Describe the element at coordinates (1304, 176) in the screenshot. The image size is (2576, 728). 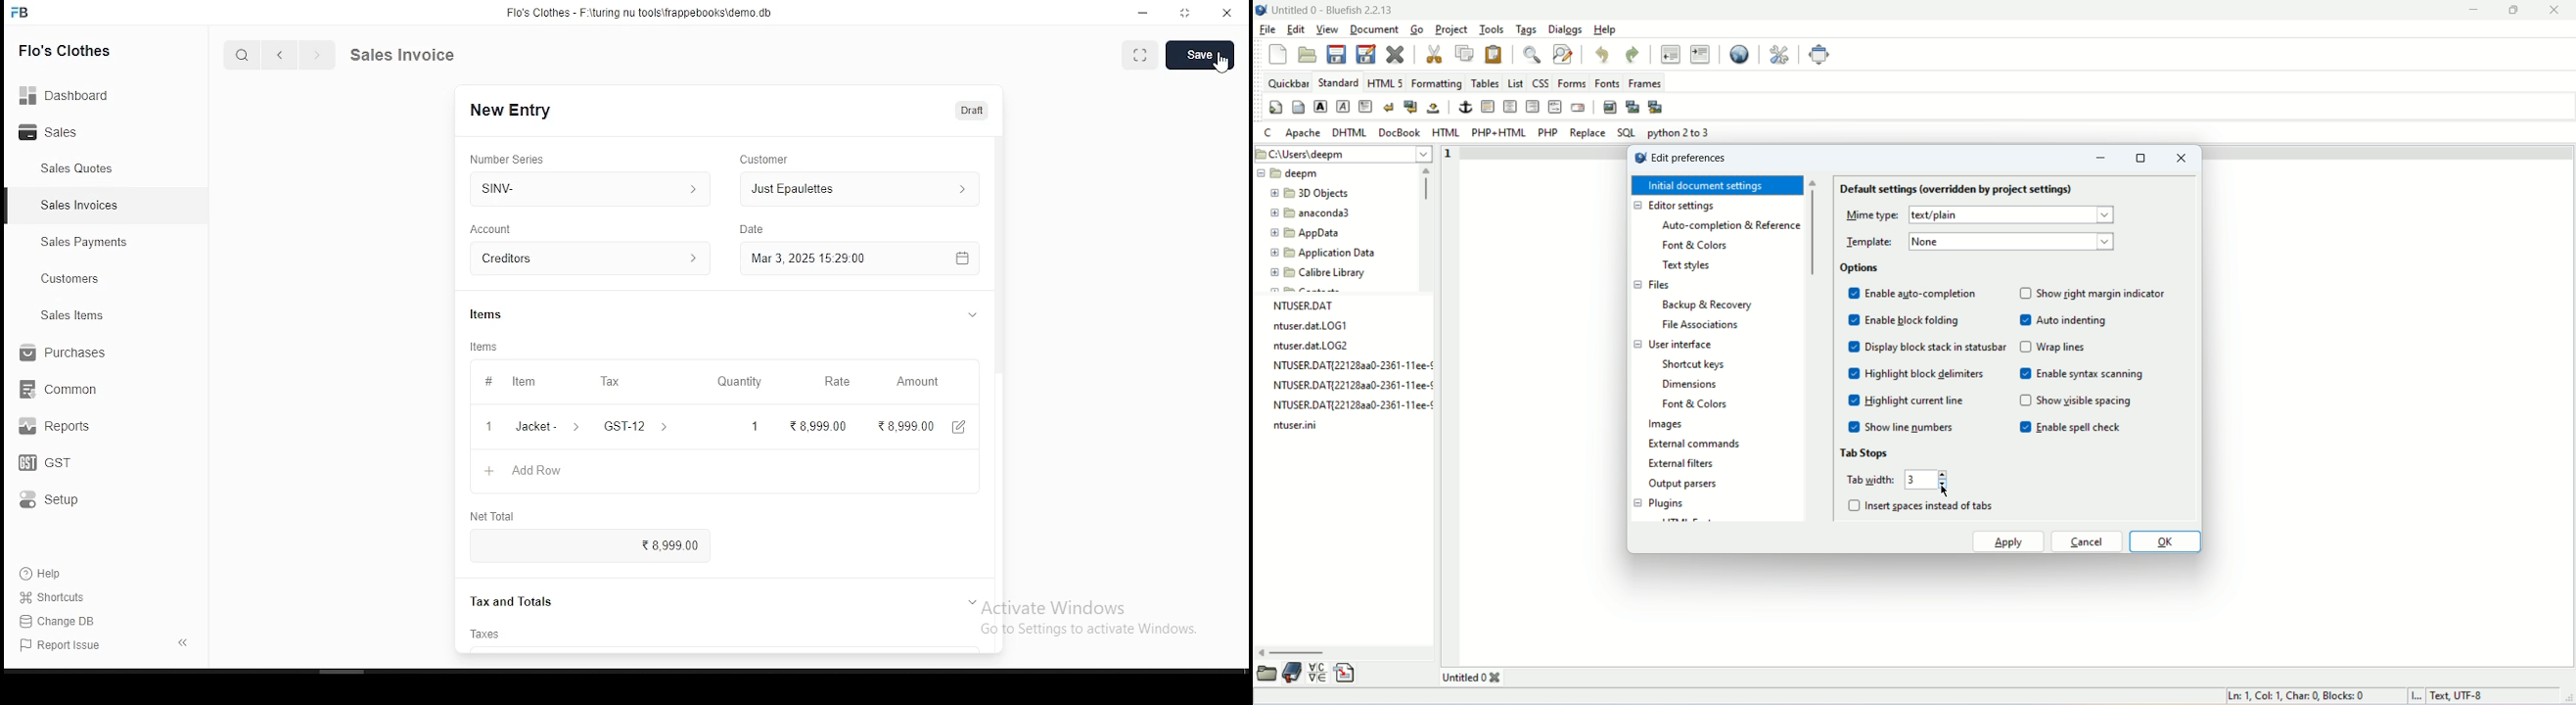
I see `deepm` at that location.